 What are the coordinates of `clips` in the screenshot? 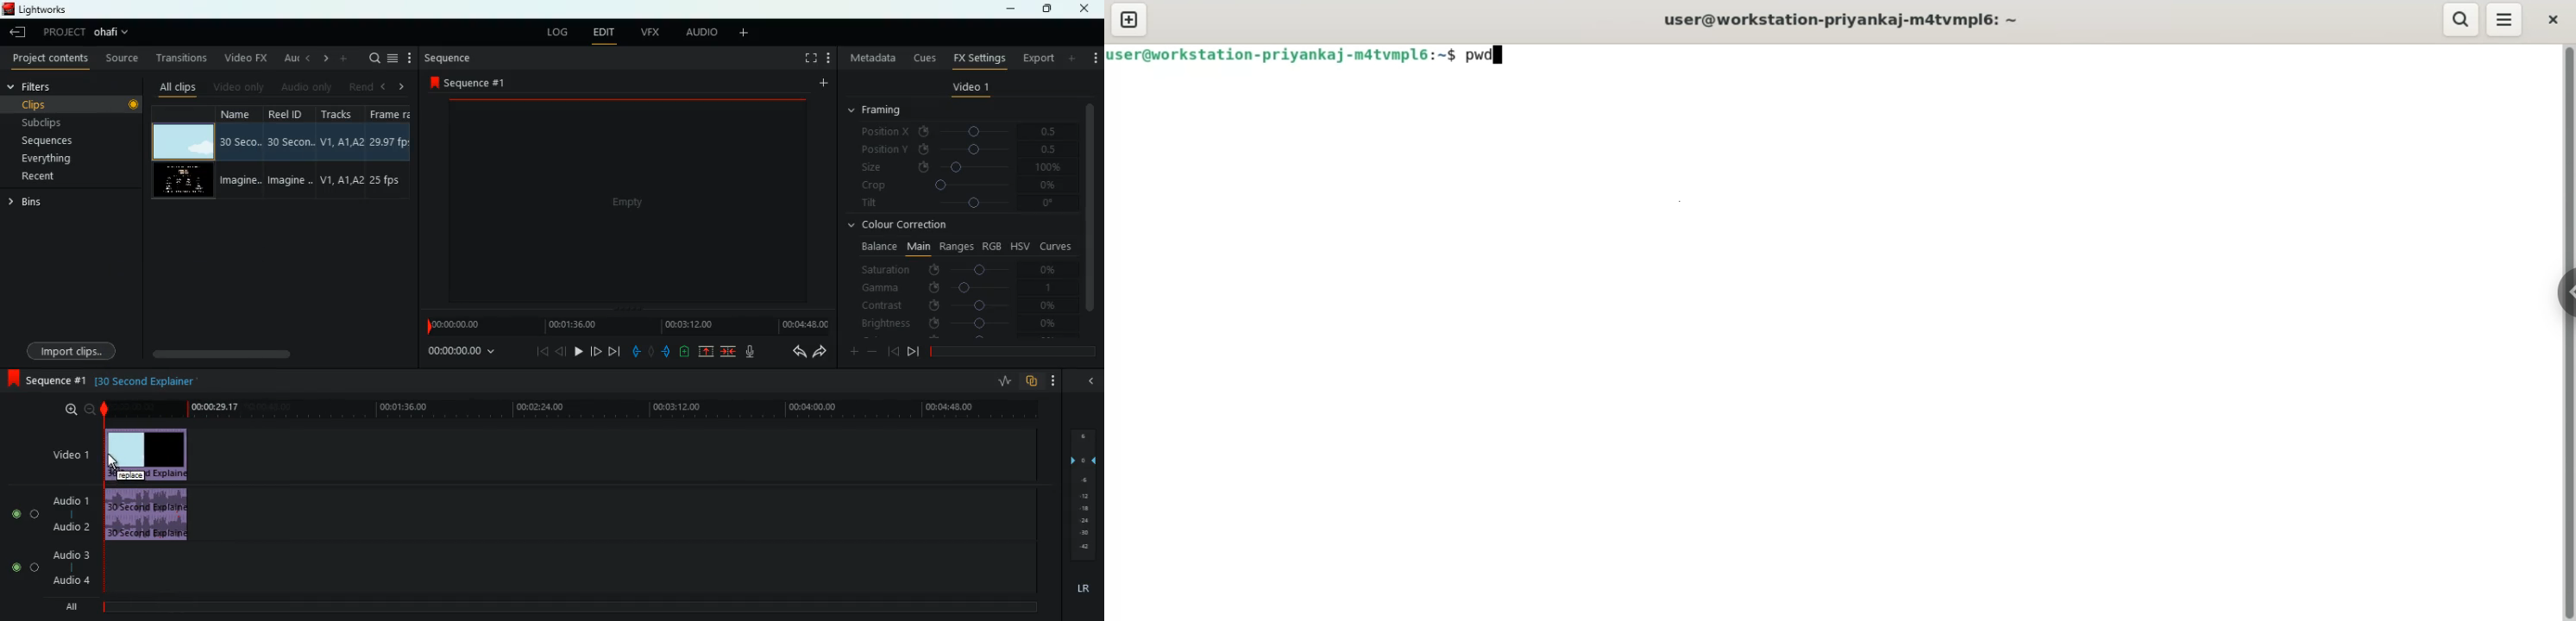 It's located at (75, 104).